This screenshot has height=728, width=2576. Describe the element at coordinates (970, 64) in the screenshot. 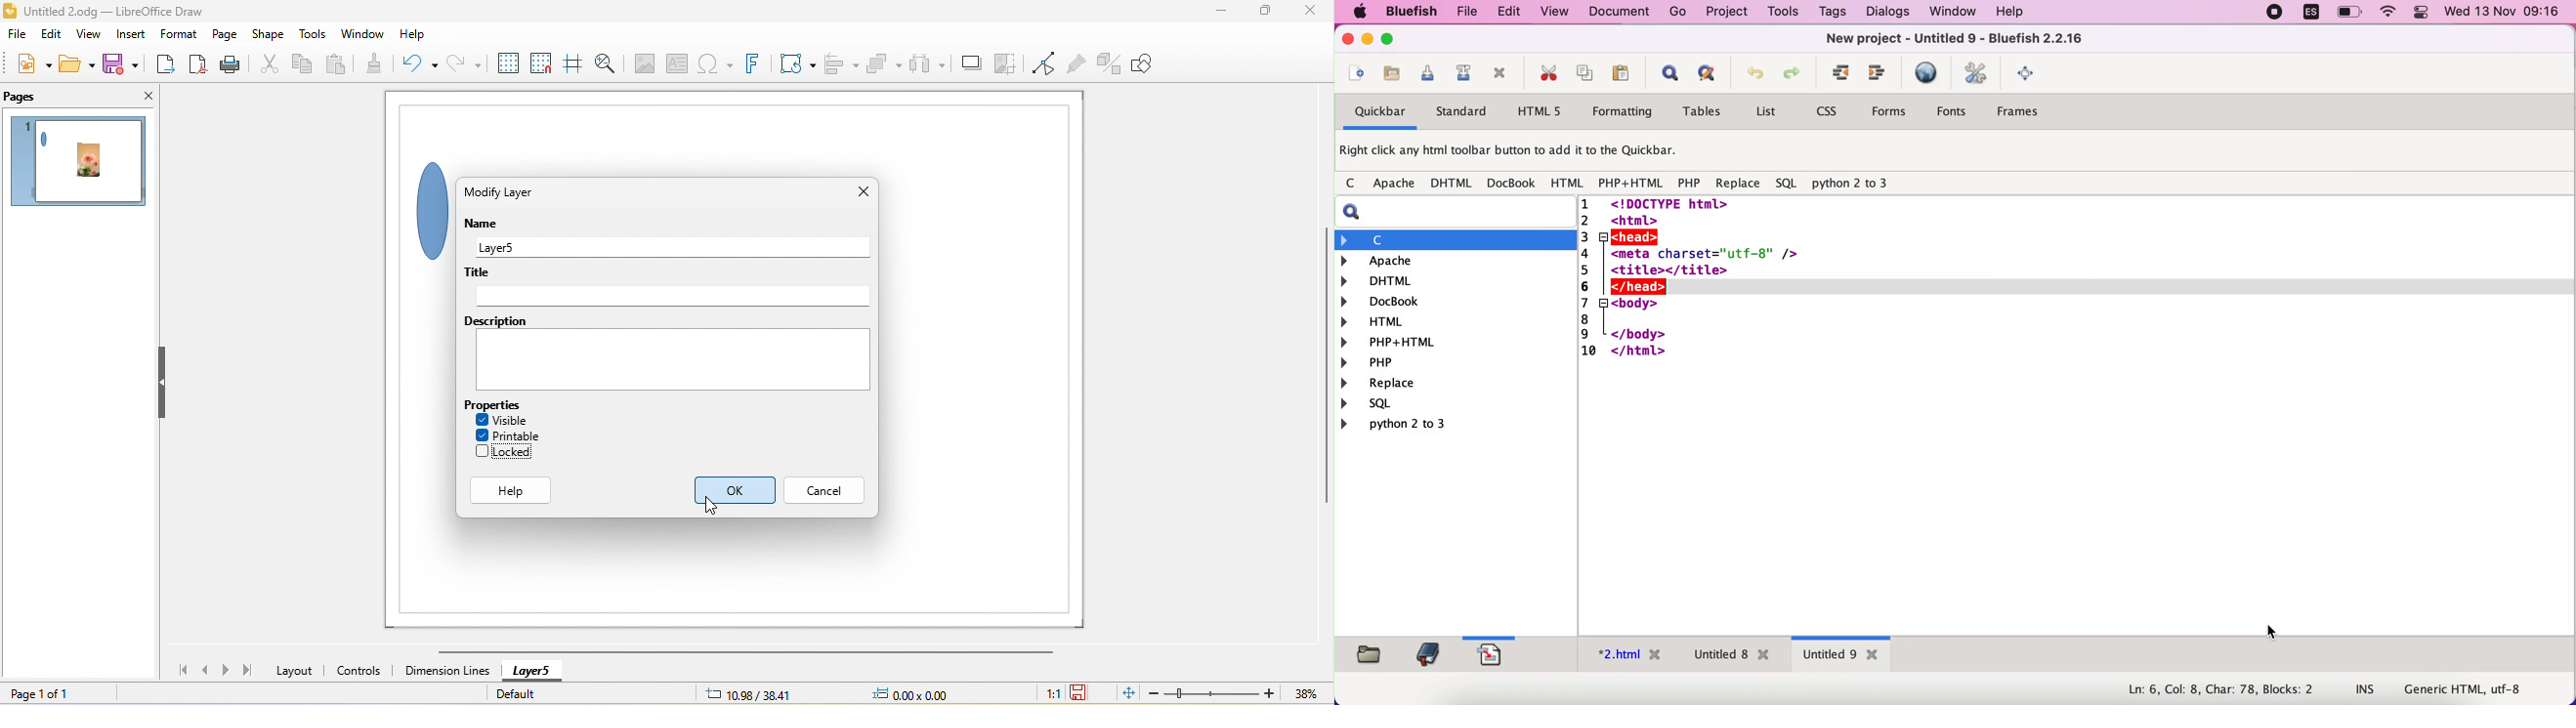

I see `shadow` at that location.